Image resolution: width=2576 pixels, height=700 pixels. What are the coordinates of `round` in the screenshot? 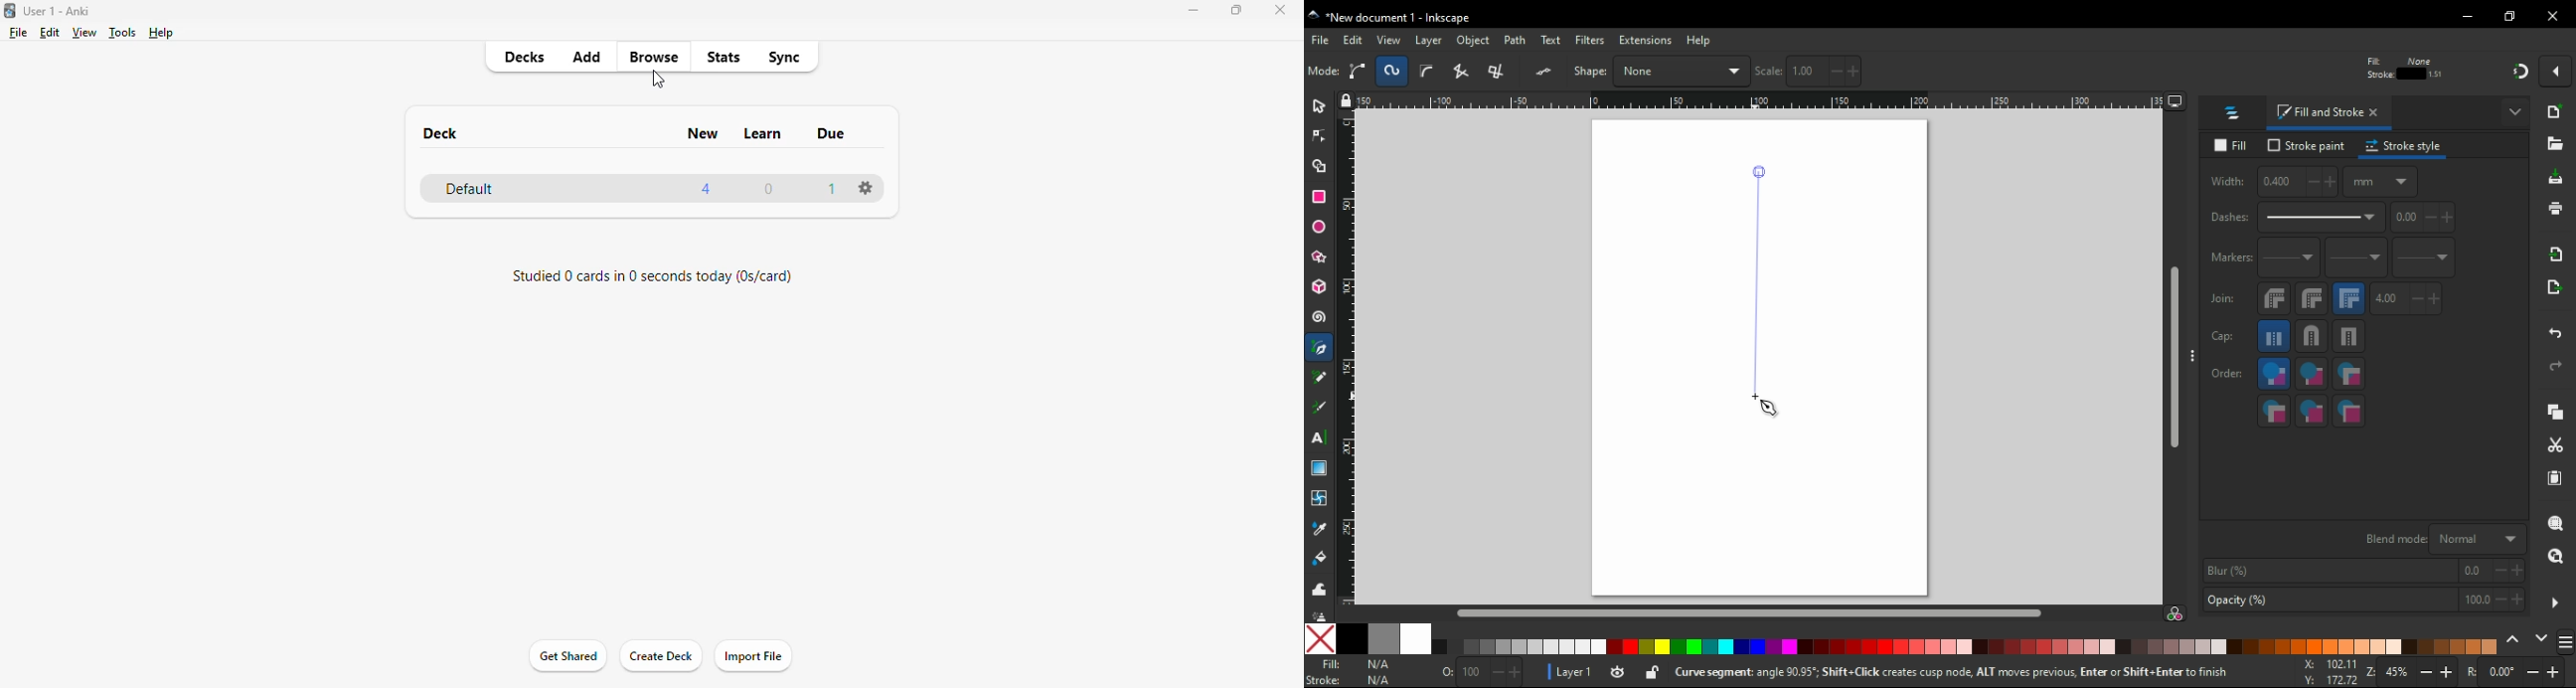 It's located at (2311, 336).